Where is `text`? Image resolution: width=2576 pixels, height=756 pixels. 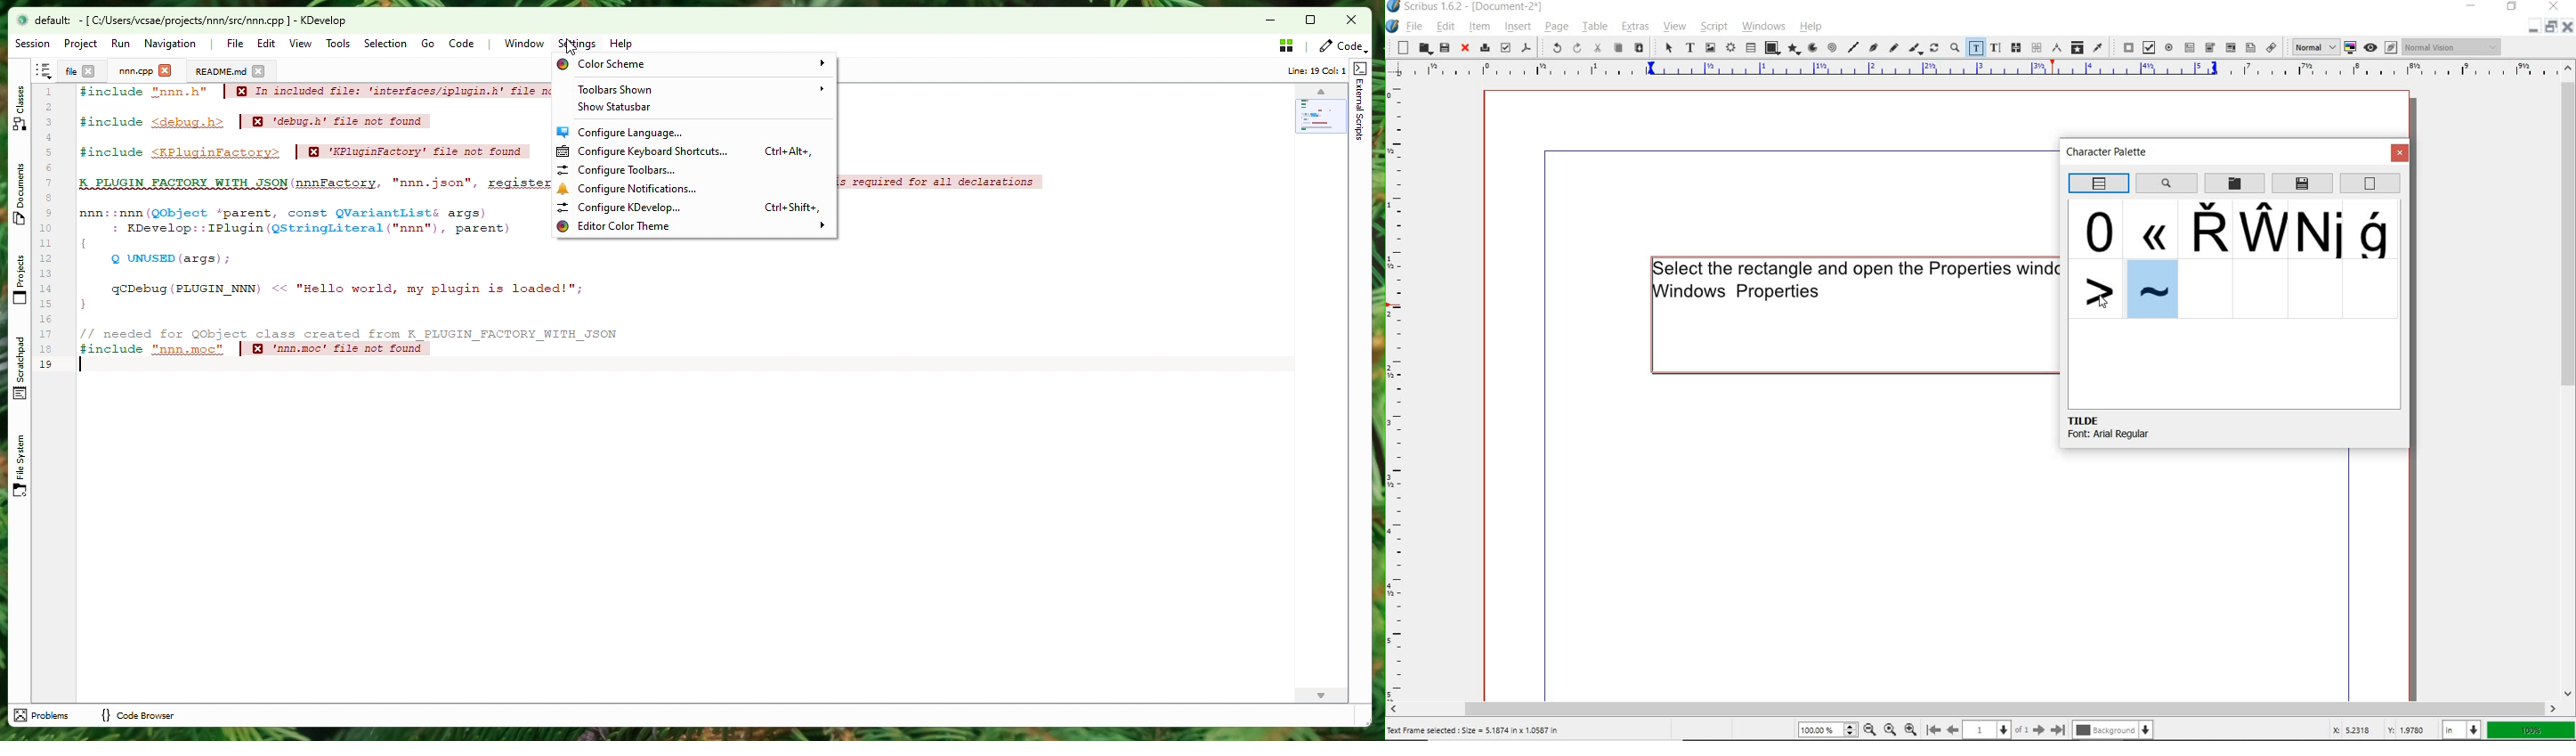
text is located at coordinates (1852, 278).